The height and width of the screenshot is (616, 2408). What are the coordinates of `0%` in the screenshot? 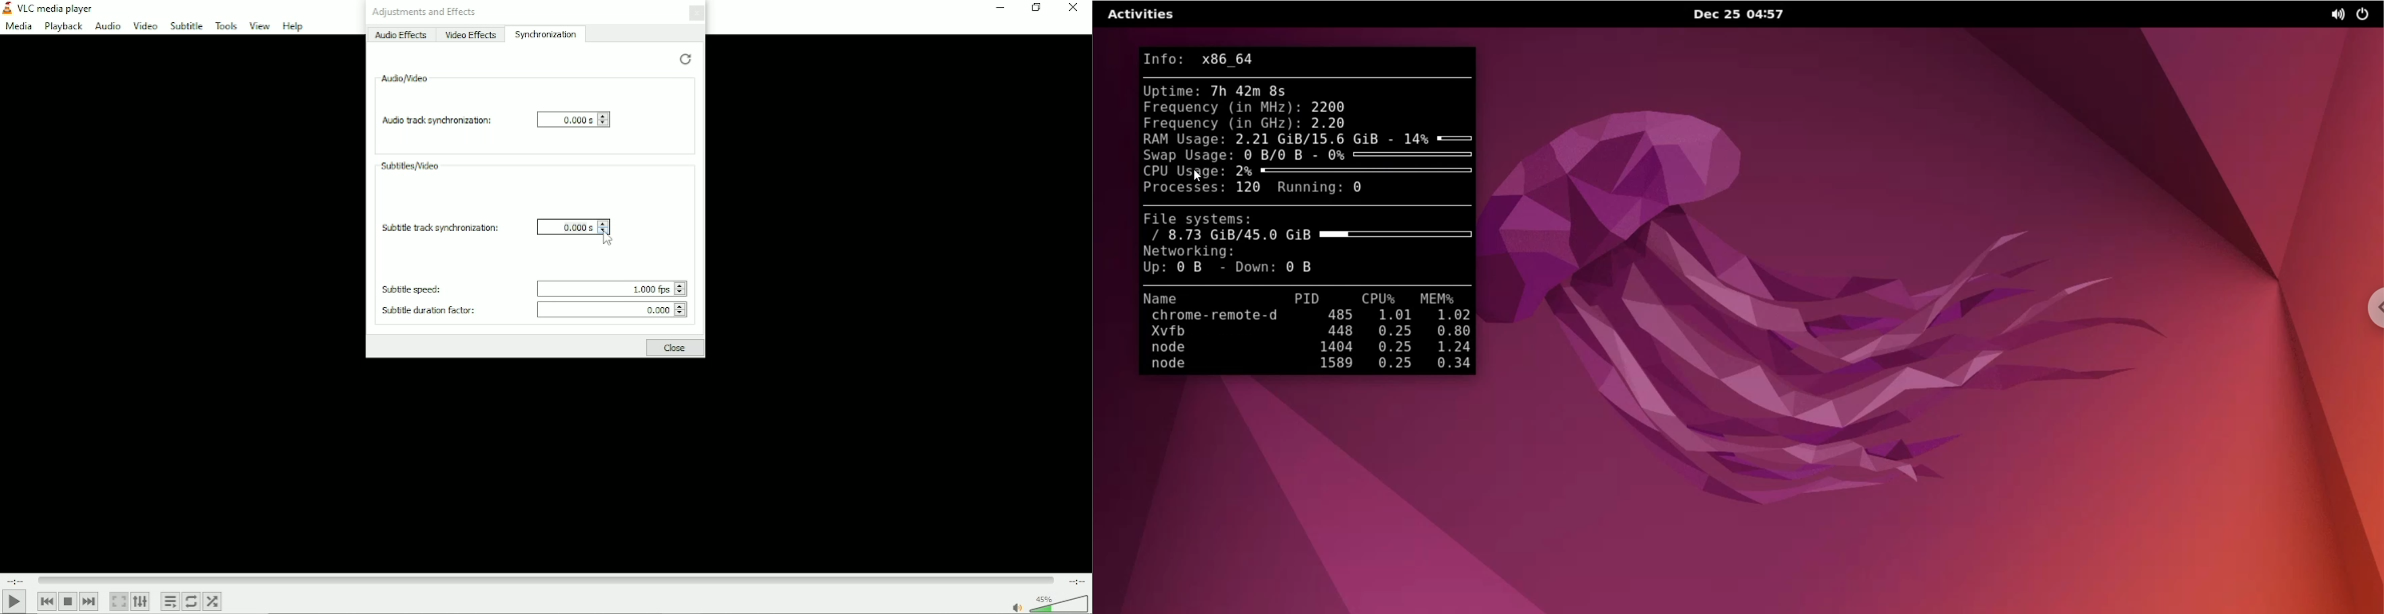 It's located at (1400, 156).